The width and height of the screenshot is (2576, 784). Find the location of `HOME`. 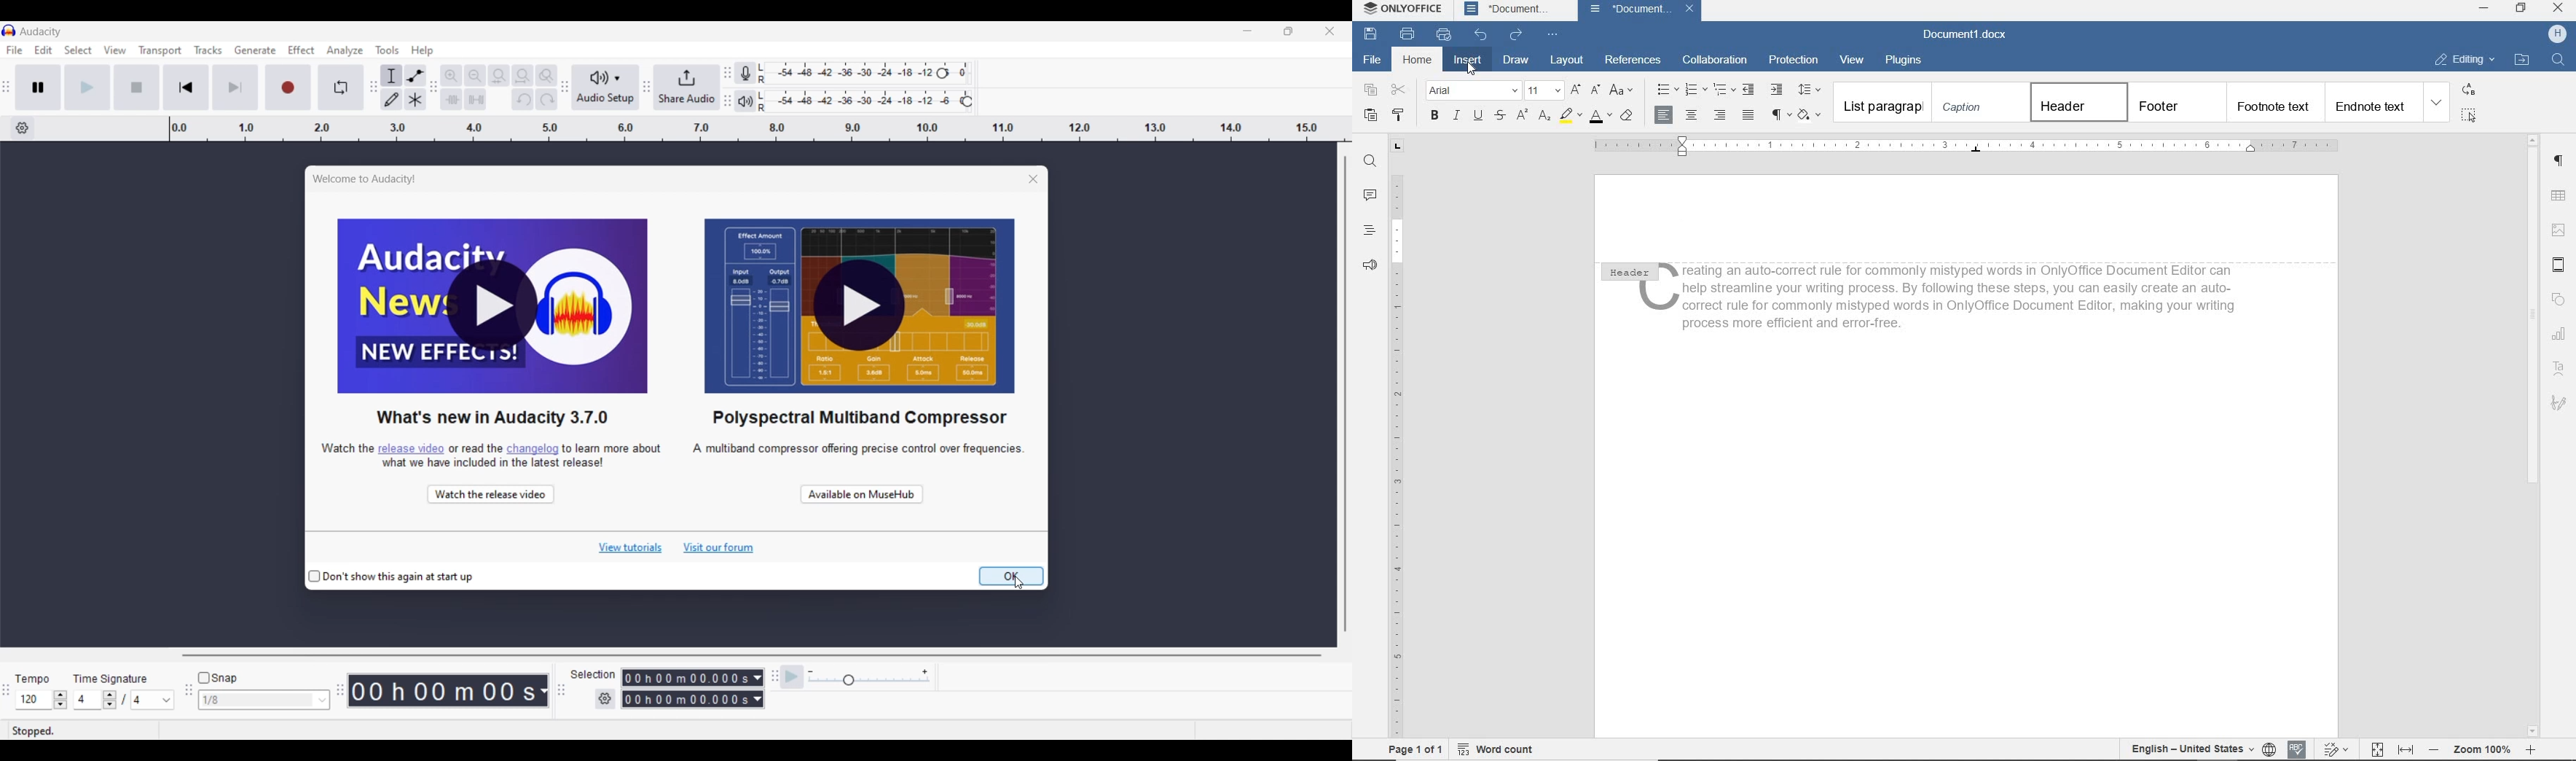

HOME is located at coordinates (1415, 61).